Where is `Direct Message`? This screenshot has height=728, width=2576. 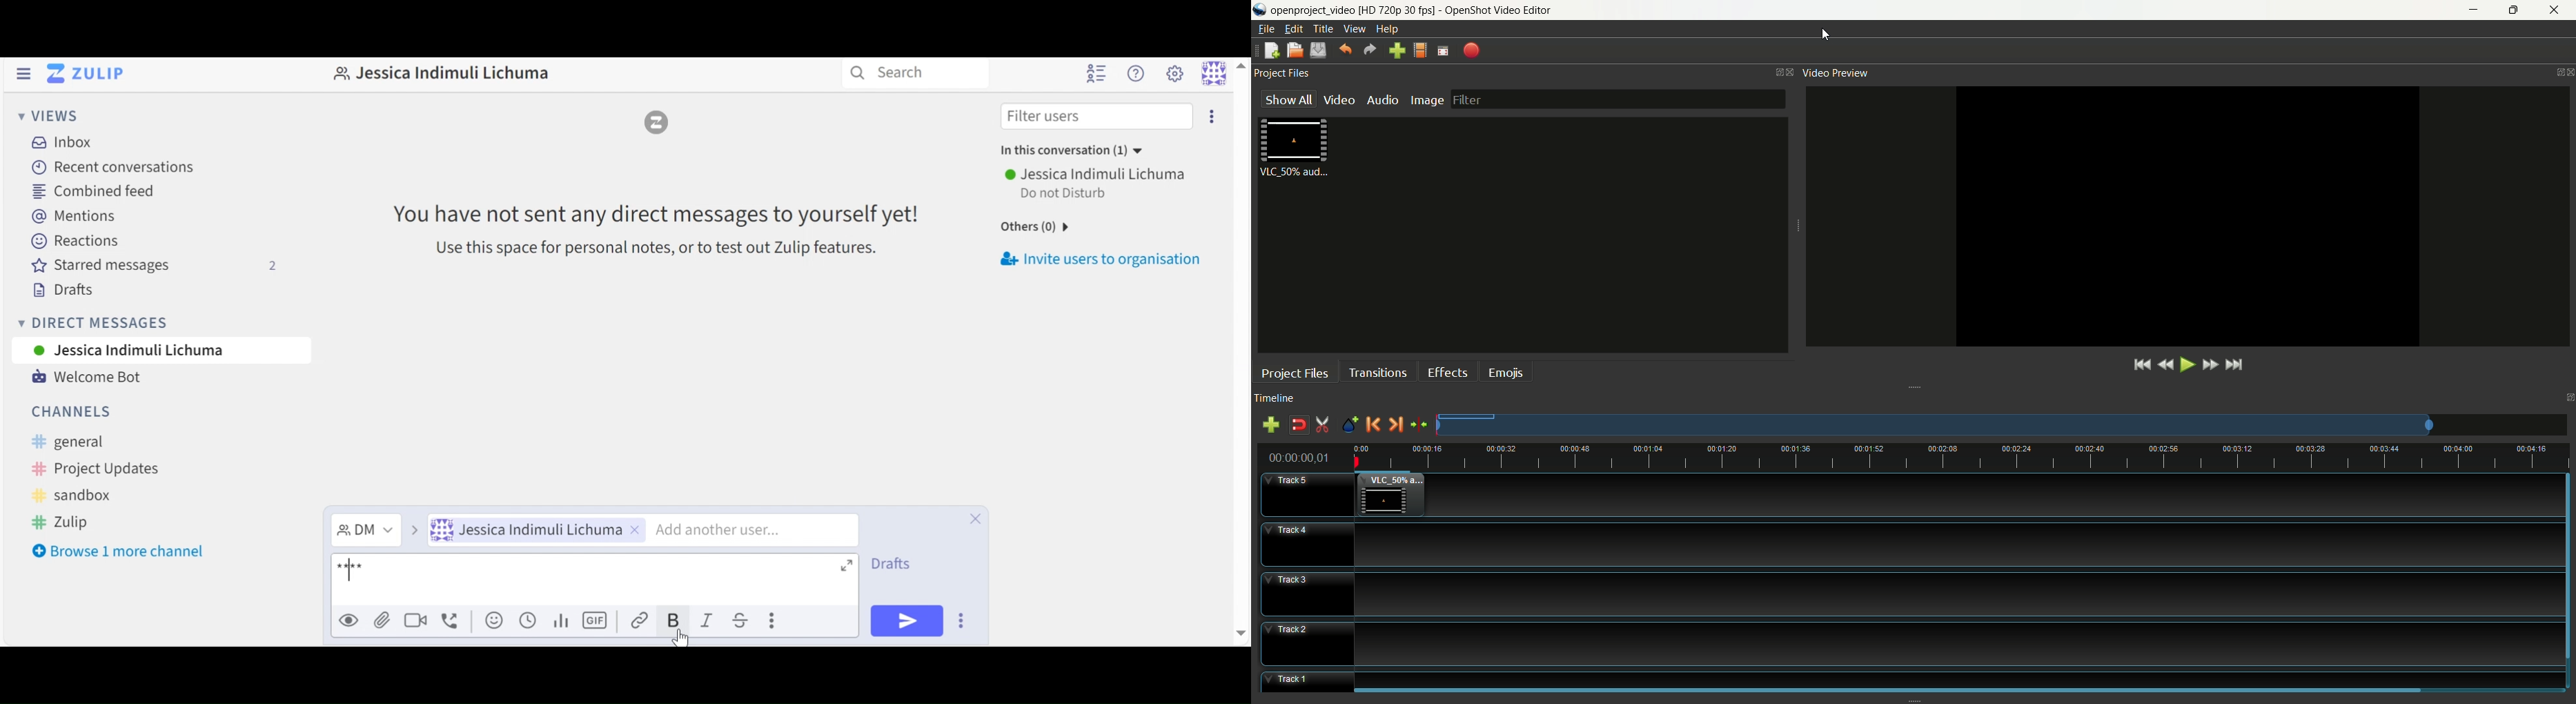
Direct Message is located at coordinates (377, 530).